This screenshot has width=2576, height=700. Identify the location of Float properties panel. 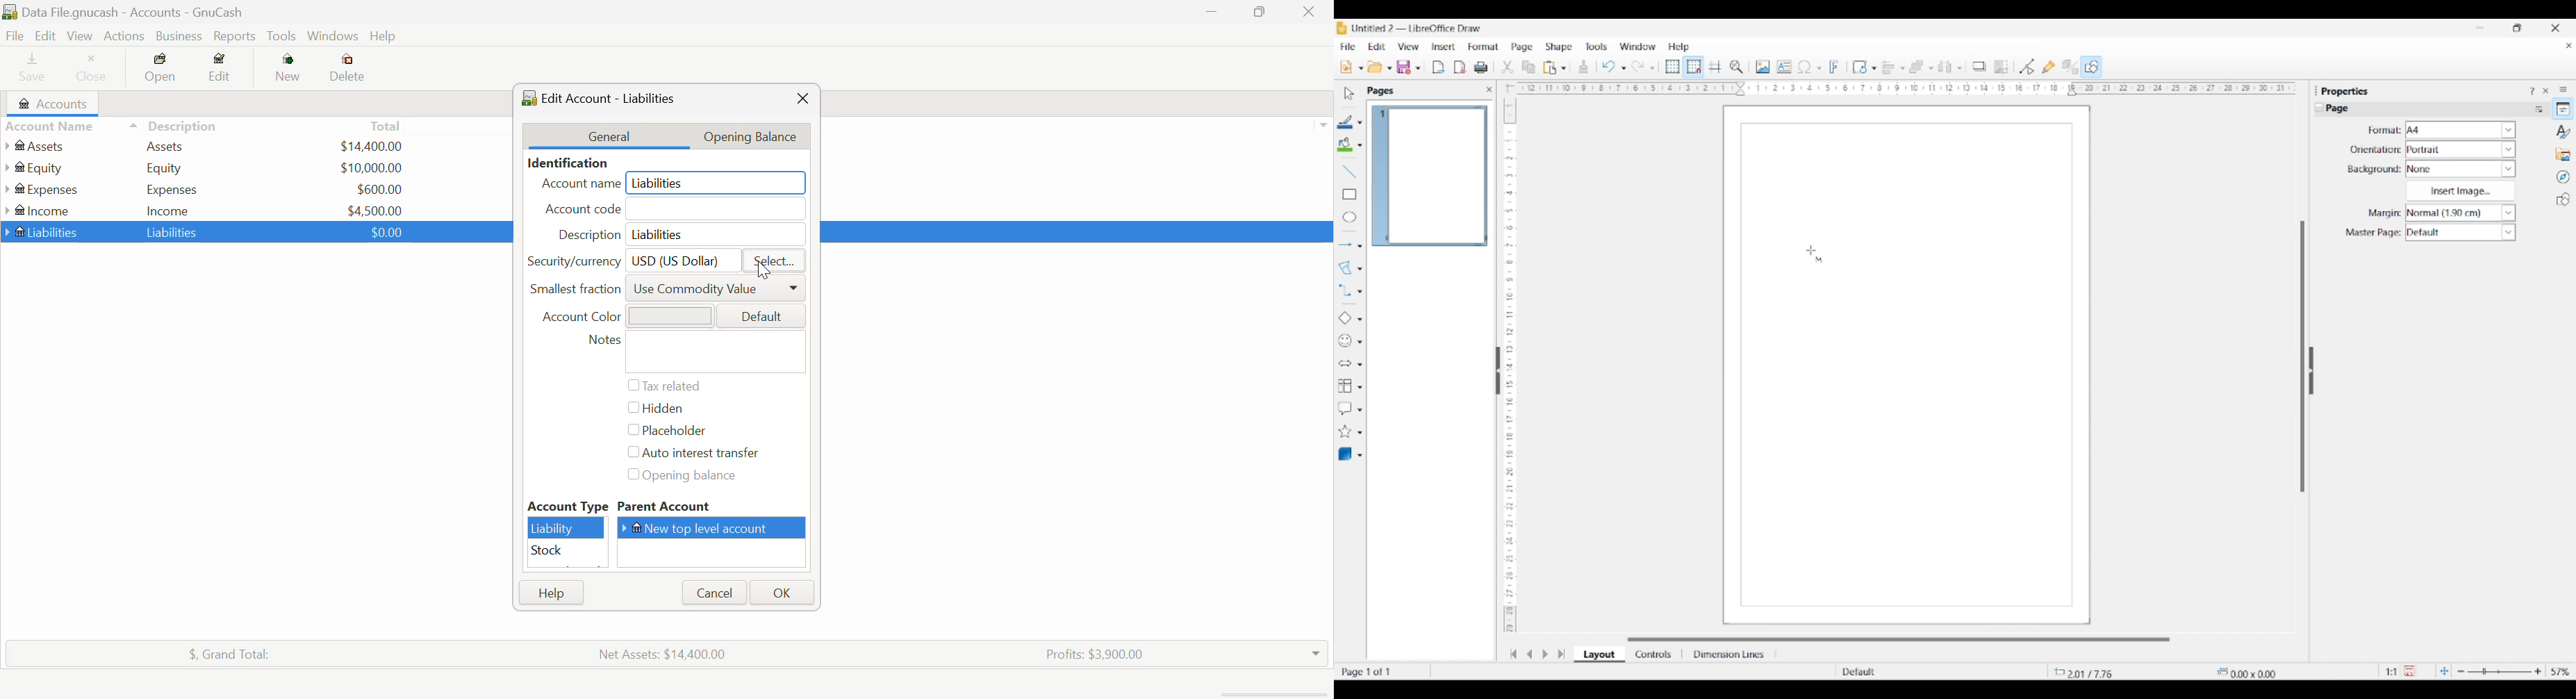
(2316, 91).